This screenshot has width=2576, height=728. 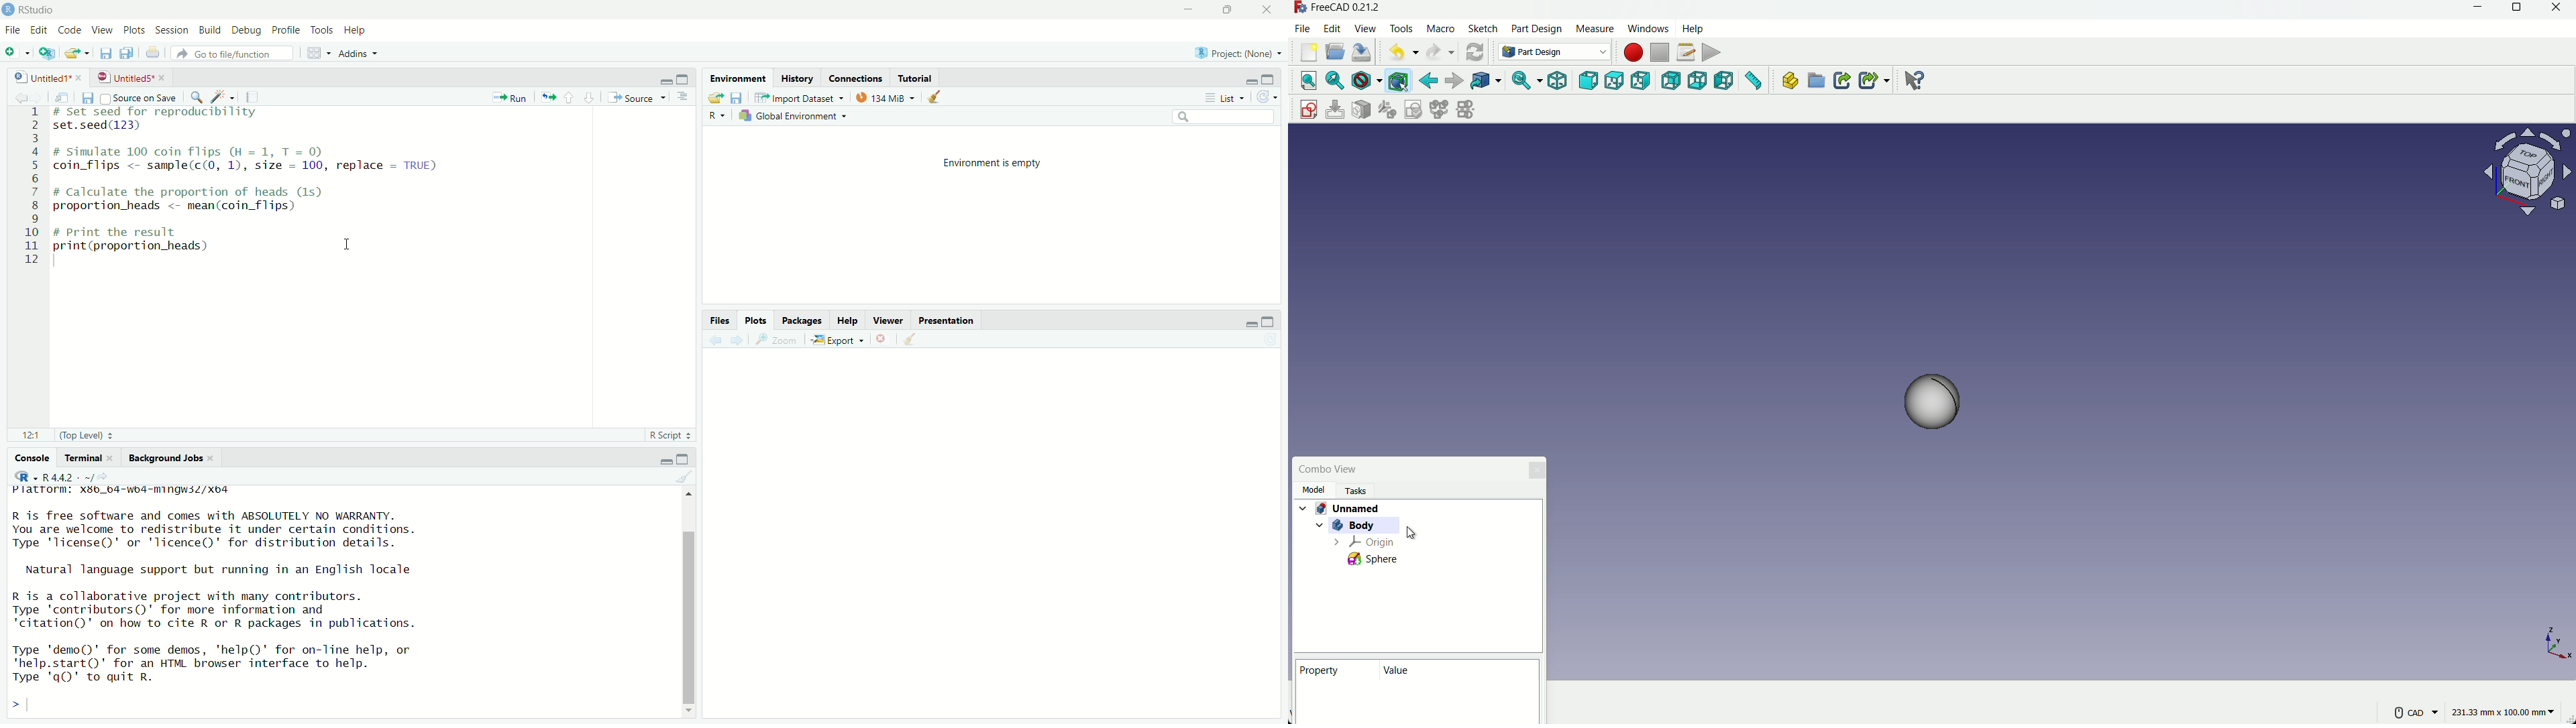 I want to click on body is added, so click(x=1350, y=527).